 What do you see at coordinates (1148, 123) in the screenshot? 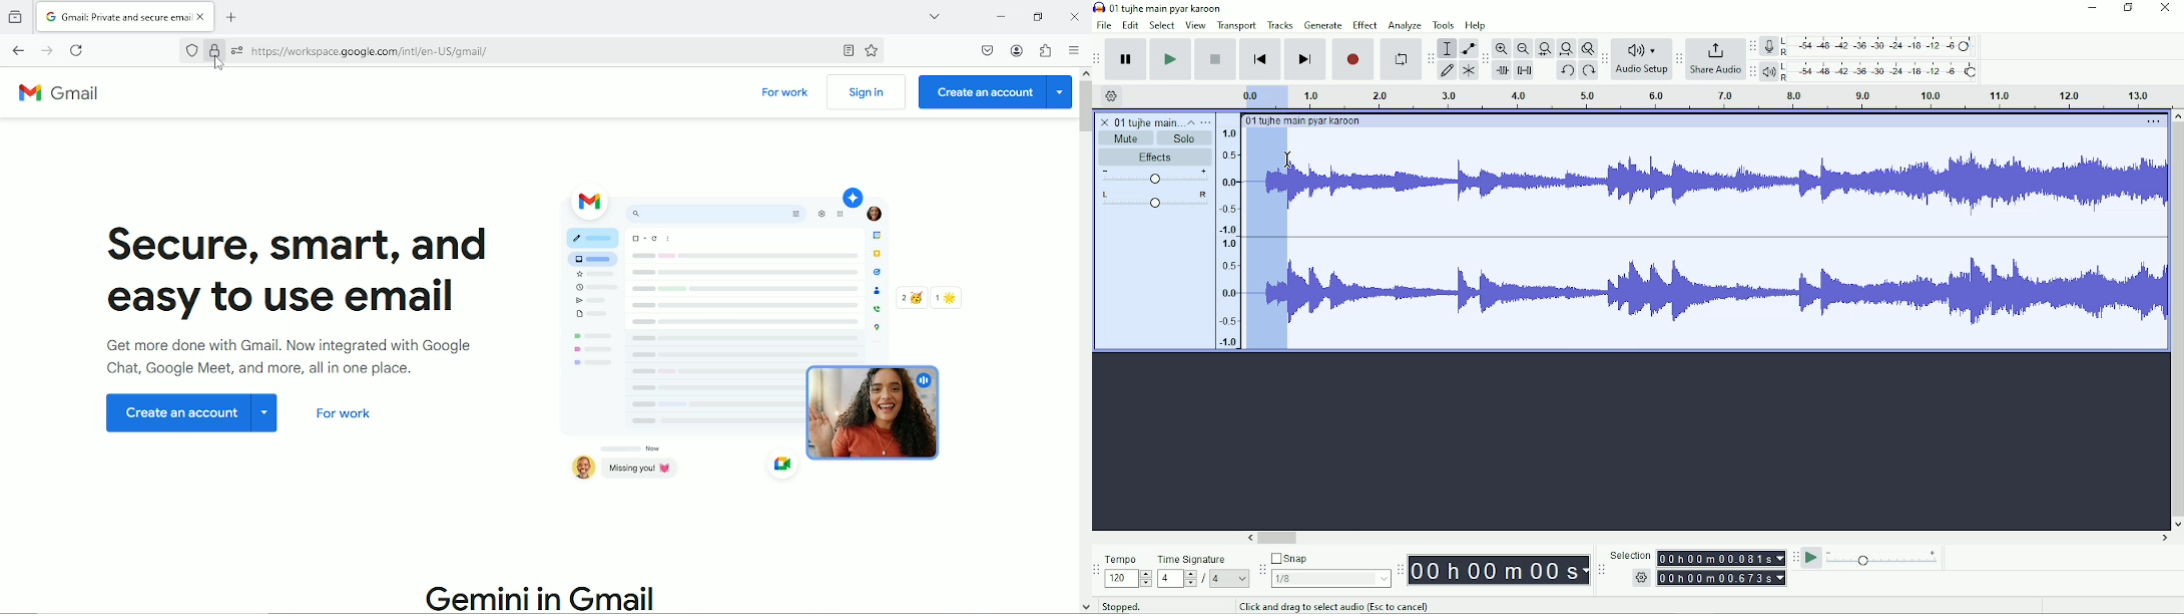
I see `01 tujhe main` at bounding box center [1148, 123].